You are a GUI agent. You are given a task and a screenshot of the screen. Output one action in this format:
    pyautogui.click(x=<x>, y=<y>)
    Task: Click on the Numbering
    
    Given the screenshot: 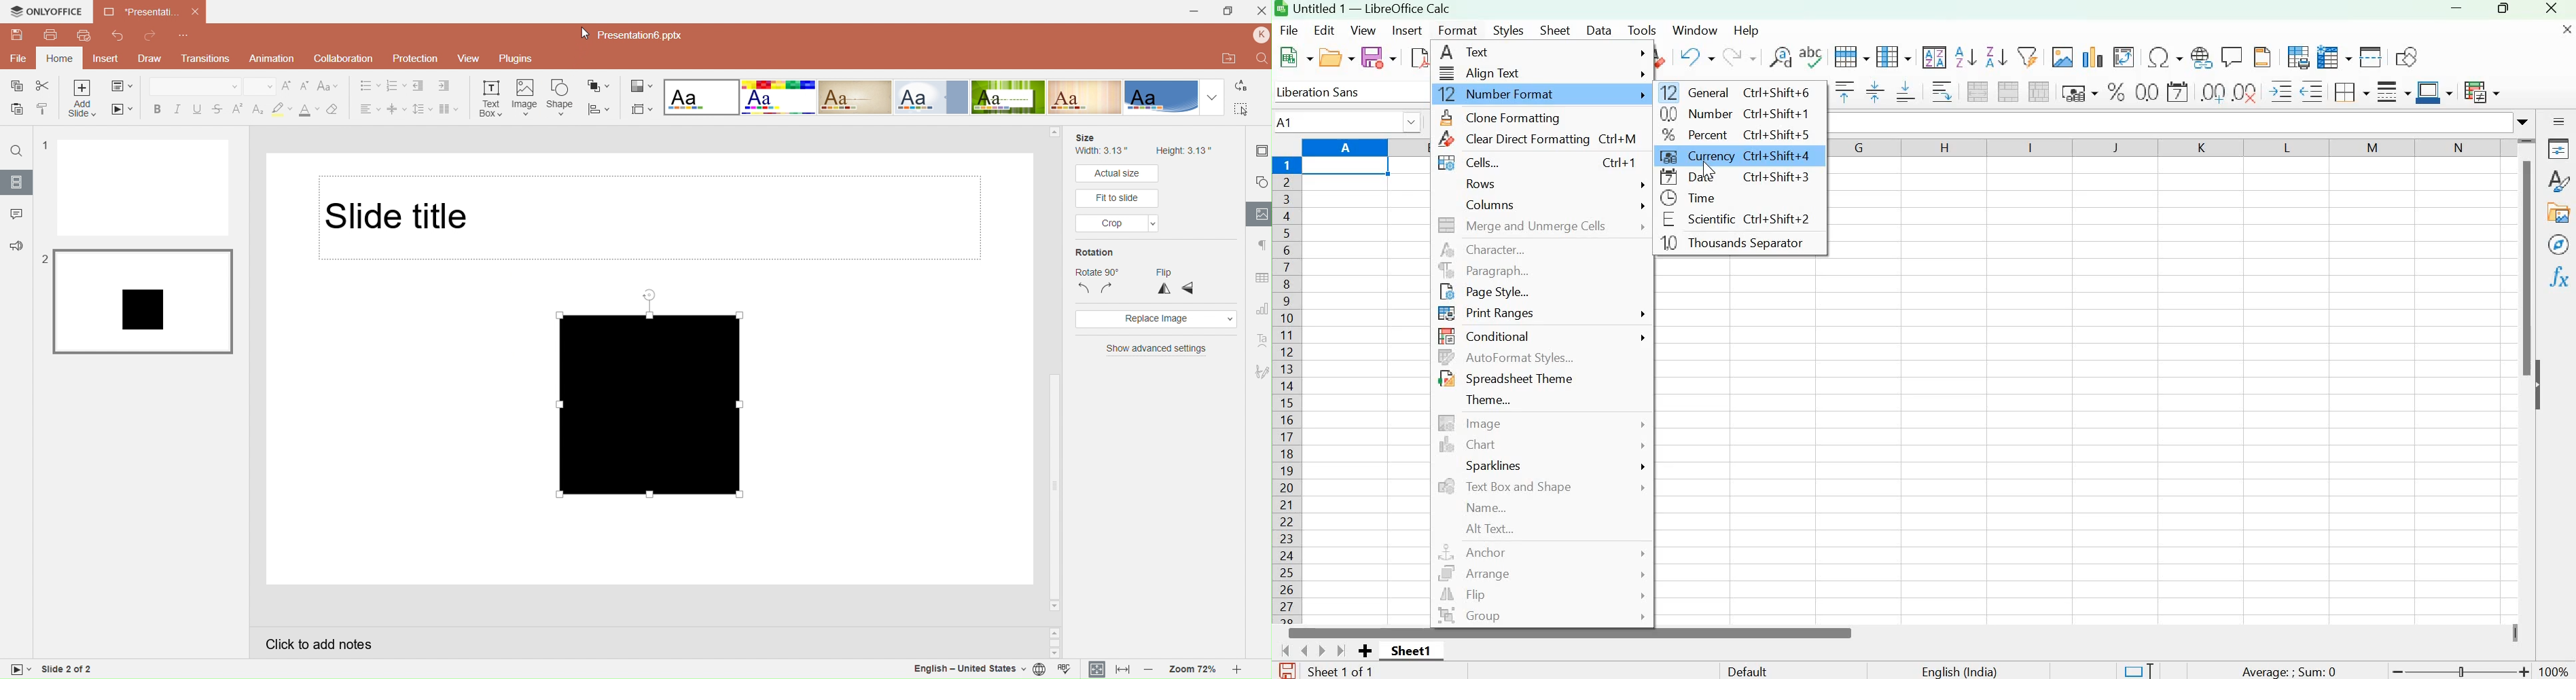 What is the action you would take?
    pyautogui.click(x=395, y=86)
    